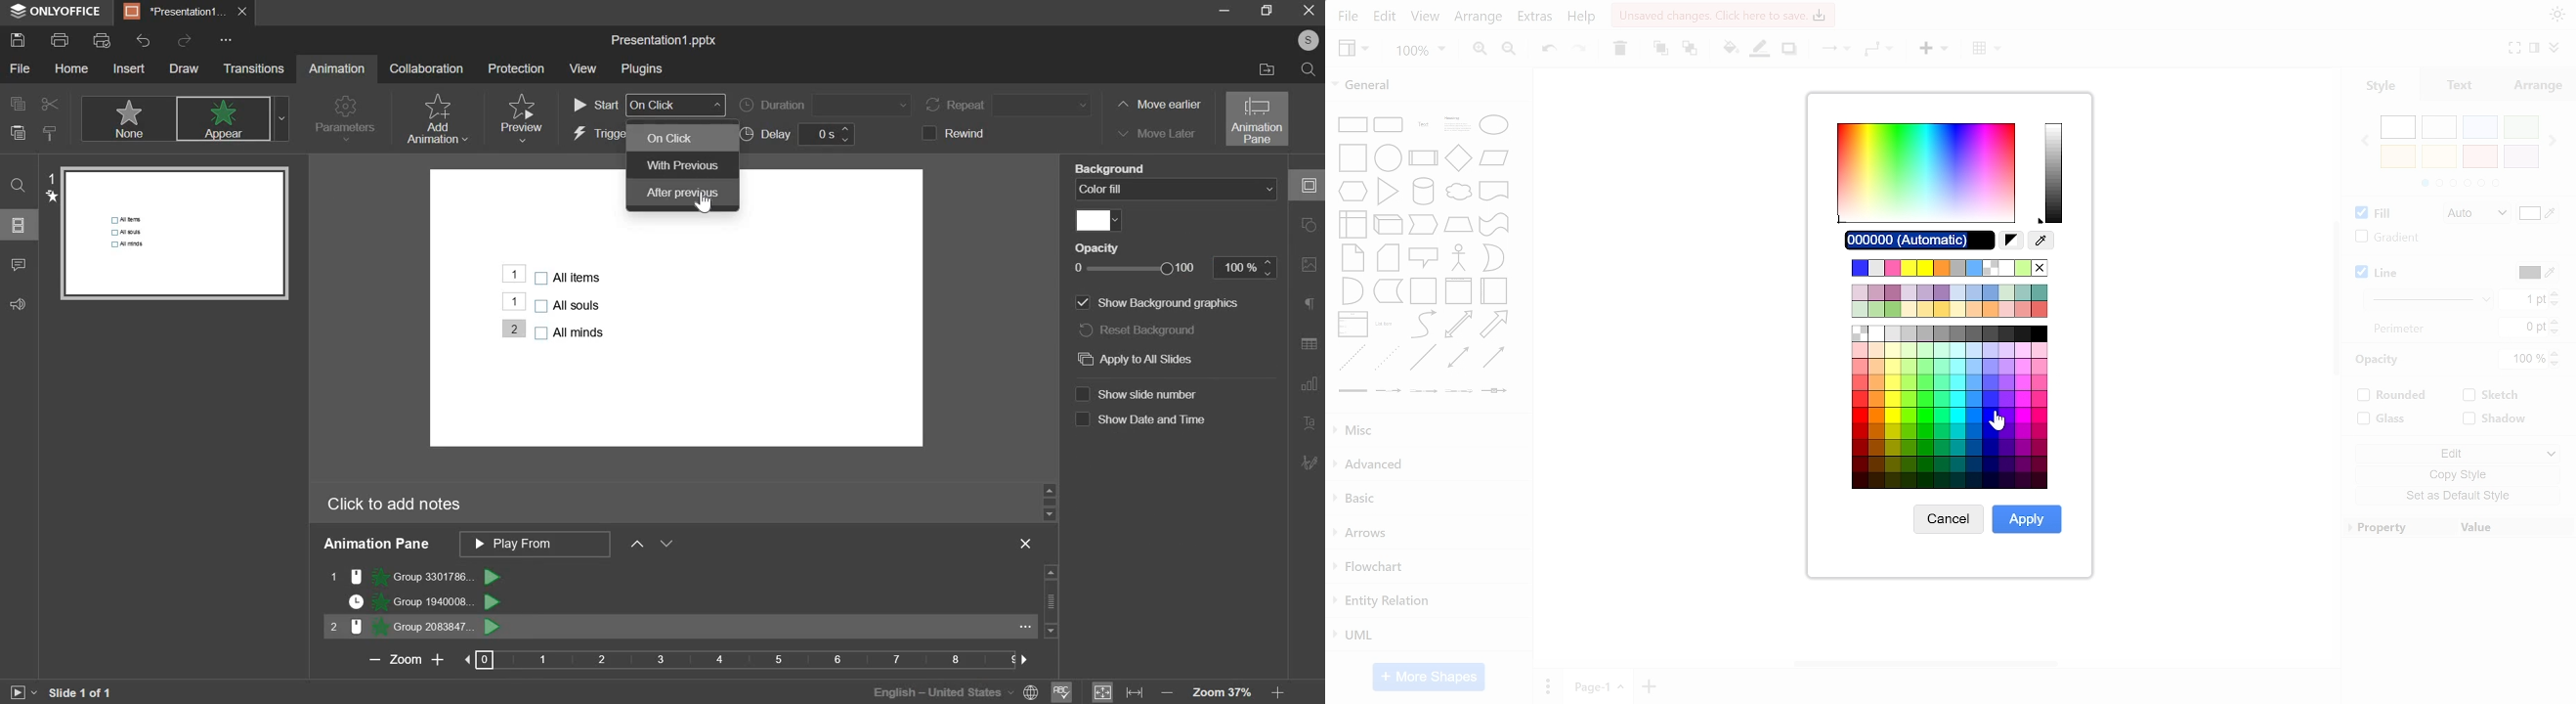  Describe the element at coordinates (1348, 18) in the screenshot. I see `file` at that location.